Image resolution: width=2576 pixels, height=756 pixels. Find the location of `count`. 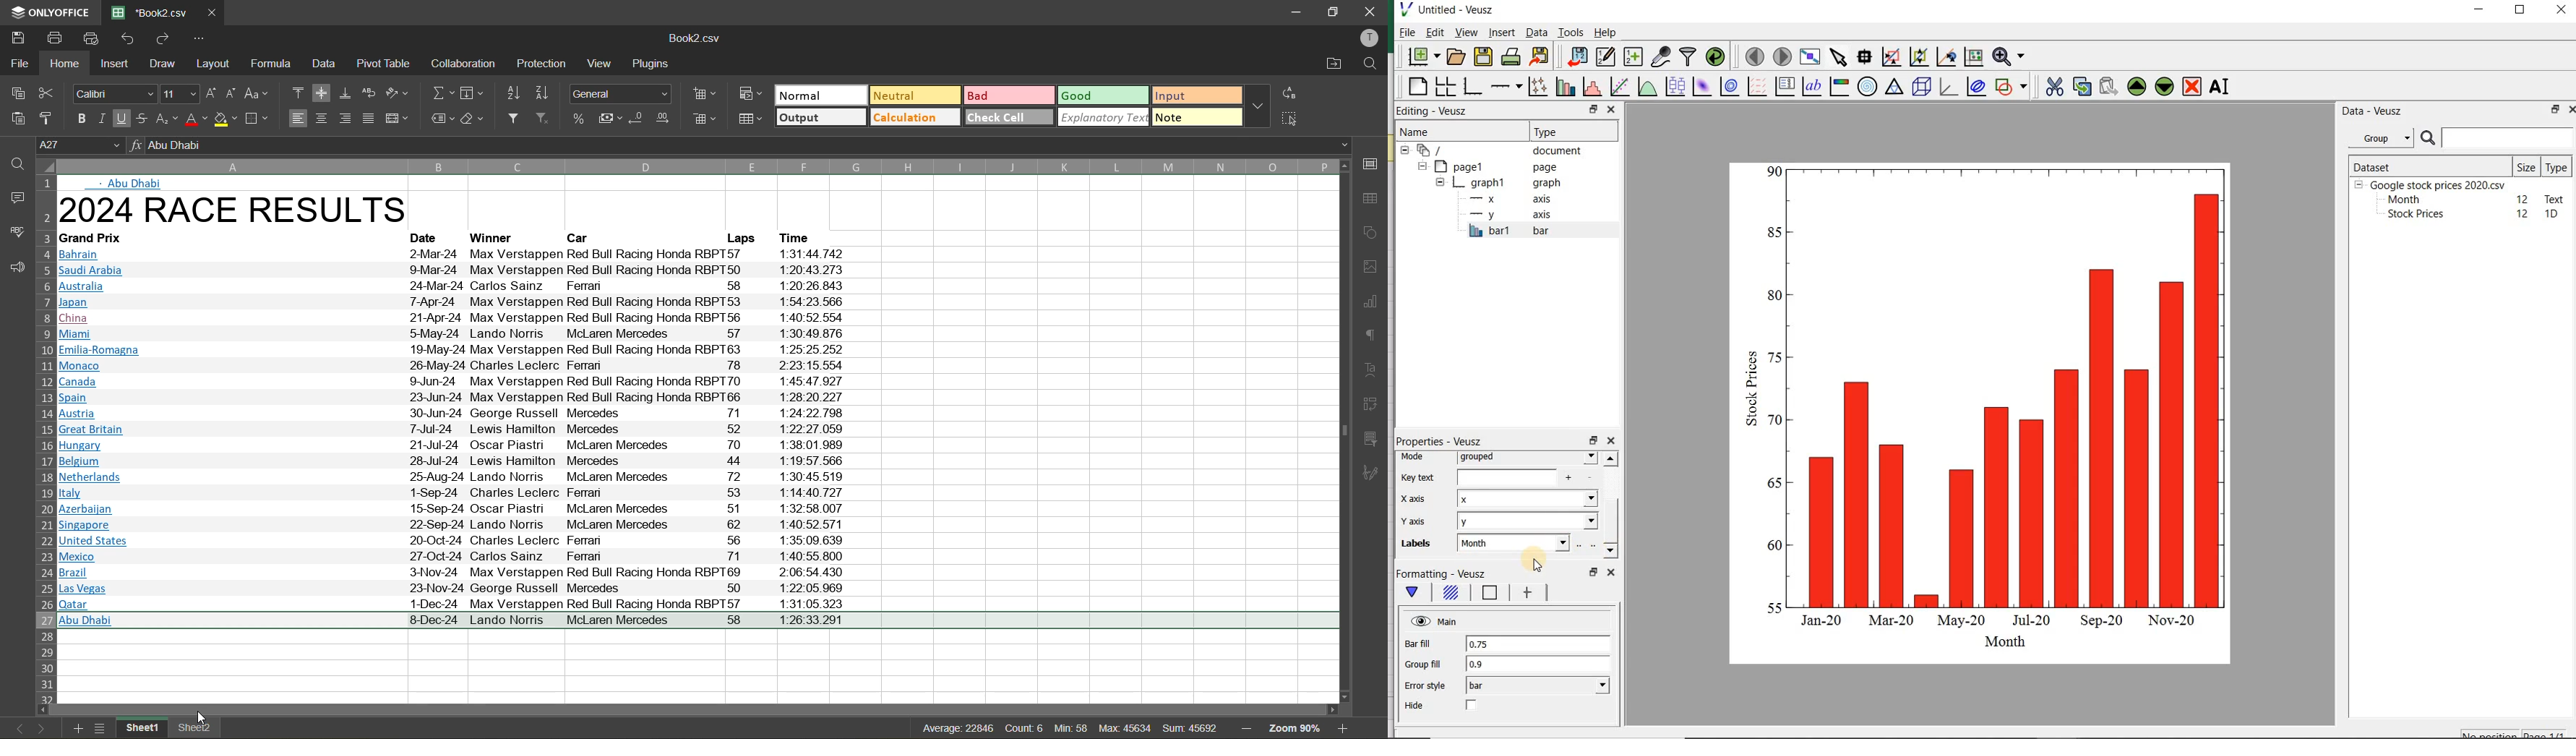

count is located at coordinates (1022, 728).